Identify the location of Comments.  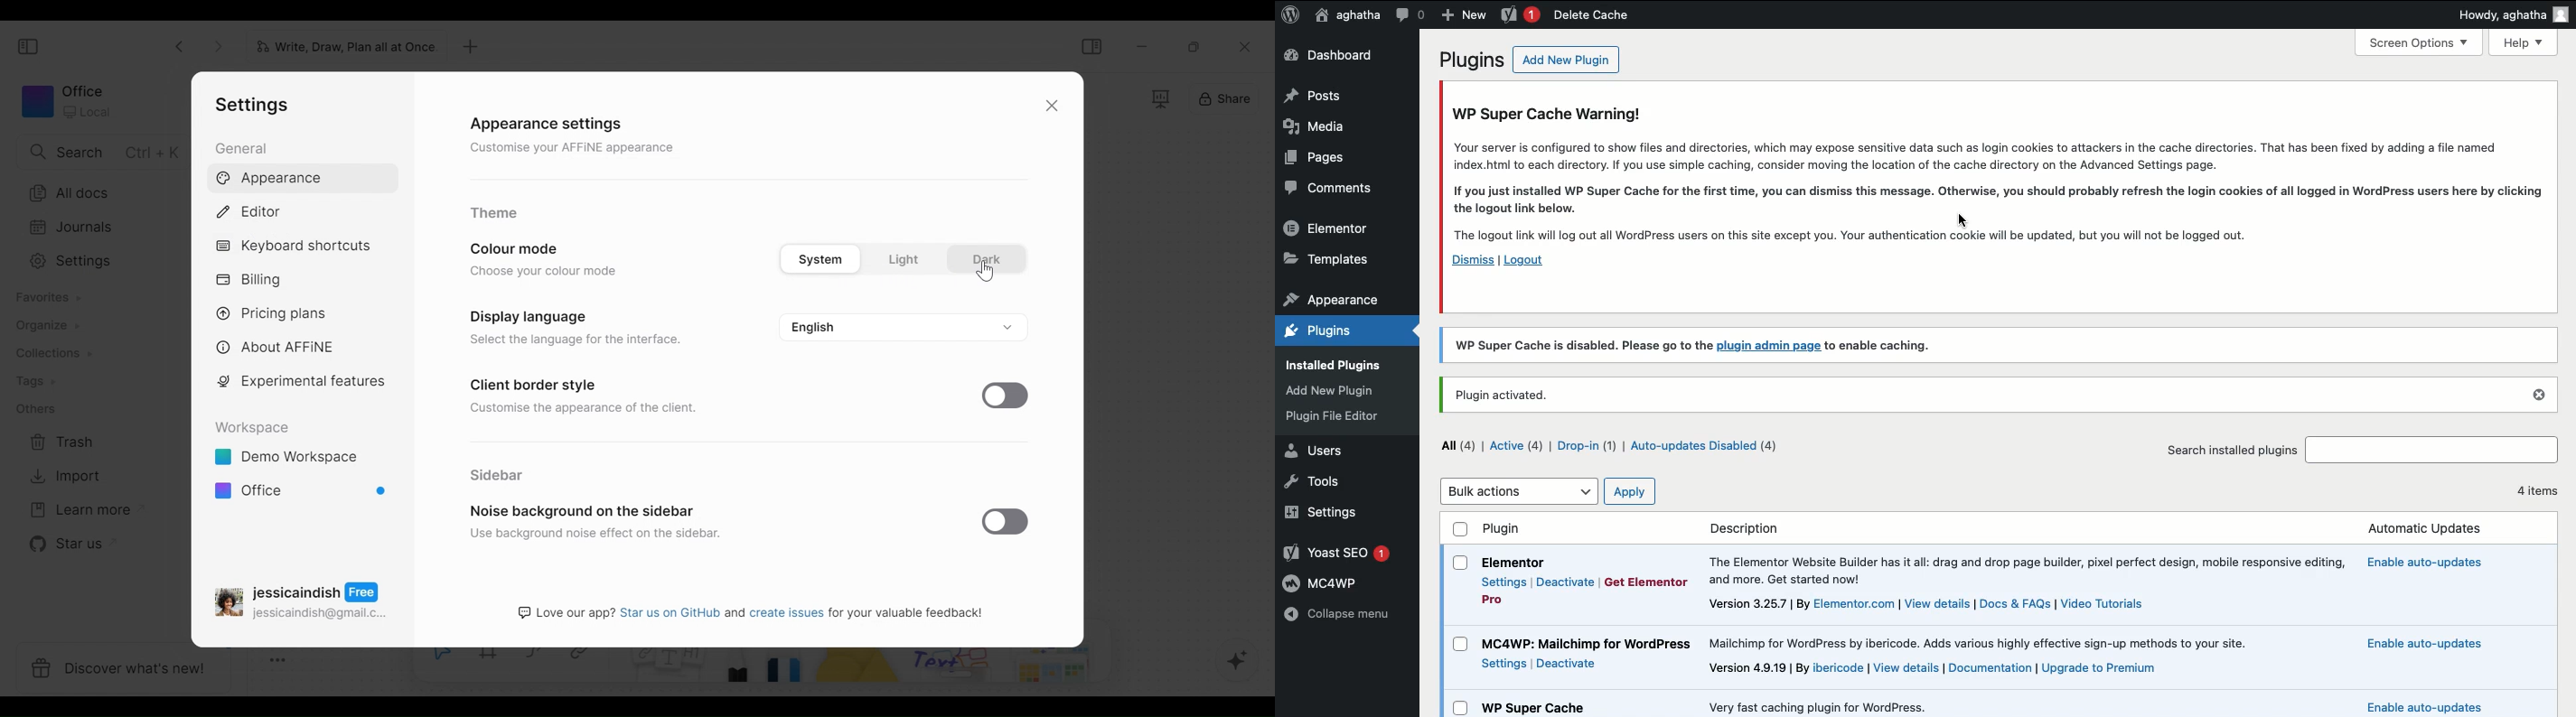
(1326, 190).